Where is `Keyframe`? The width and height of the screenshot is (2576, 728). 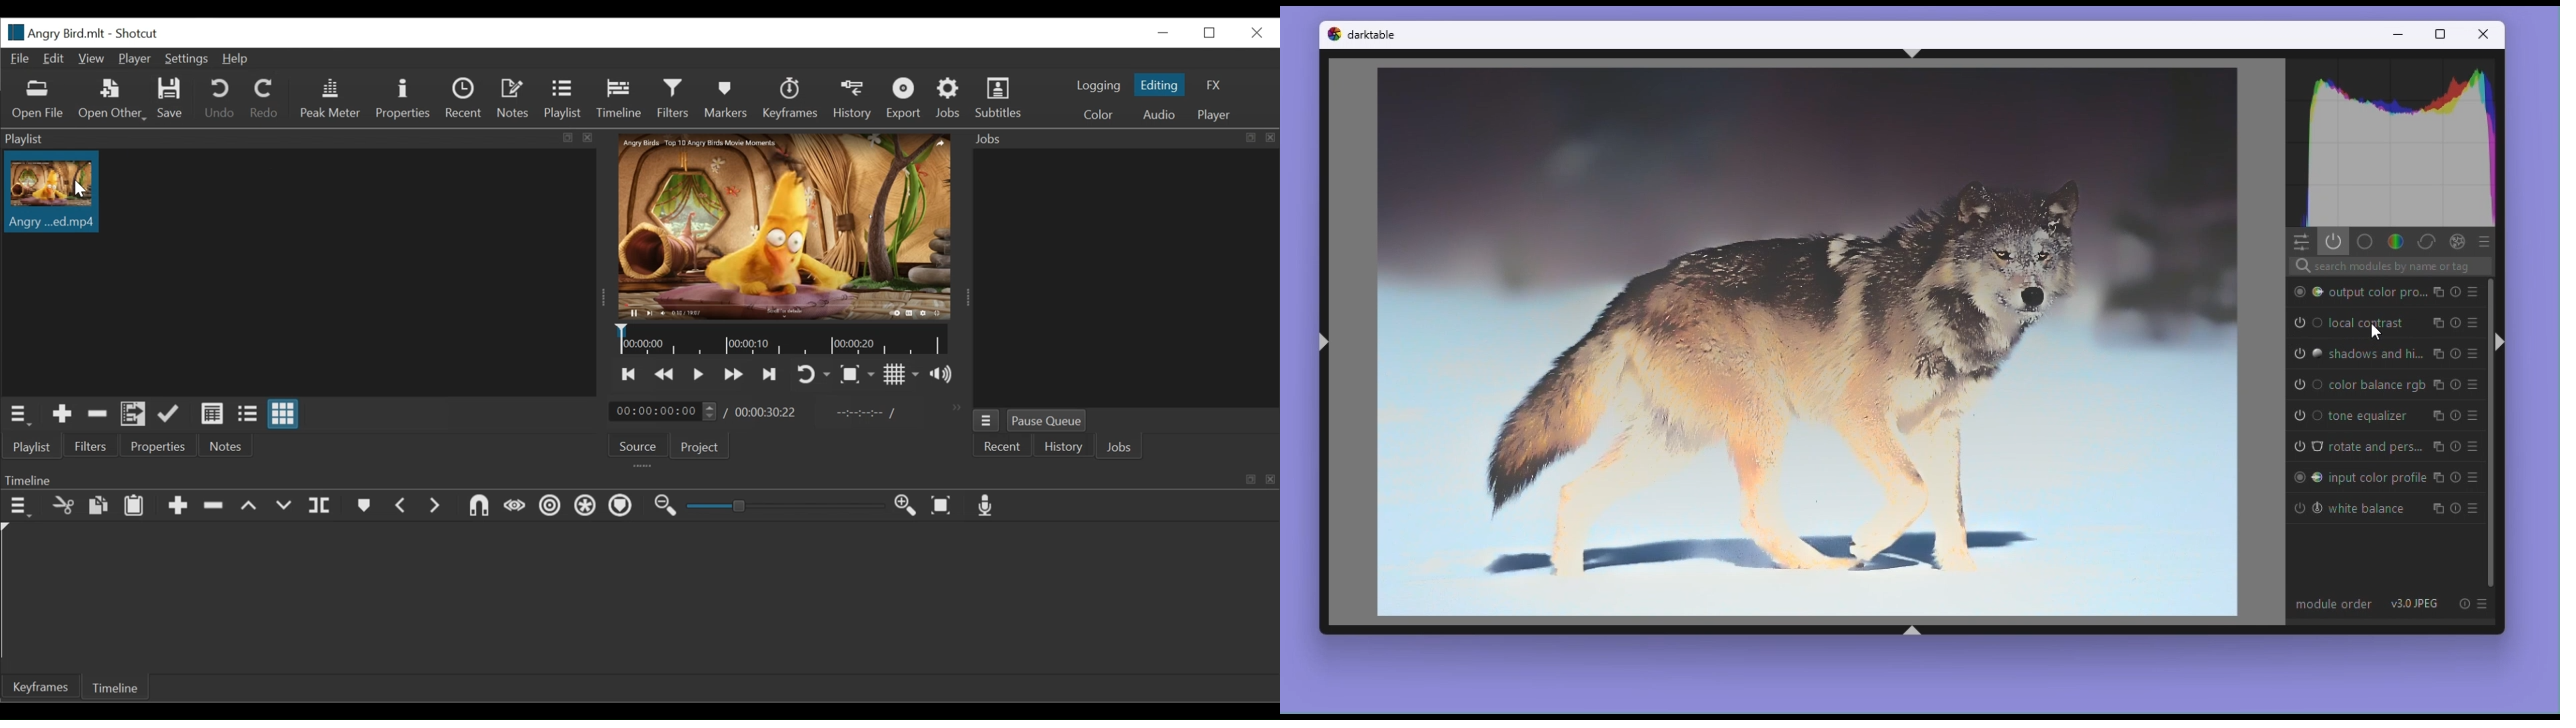
Keyframe is located at coordinates (37, 687).